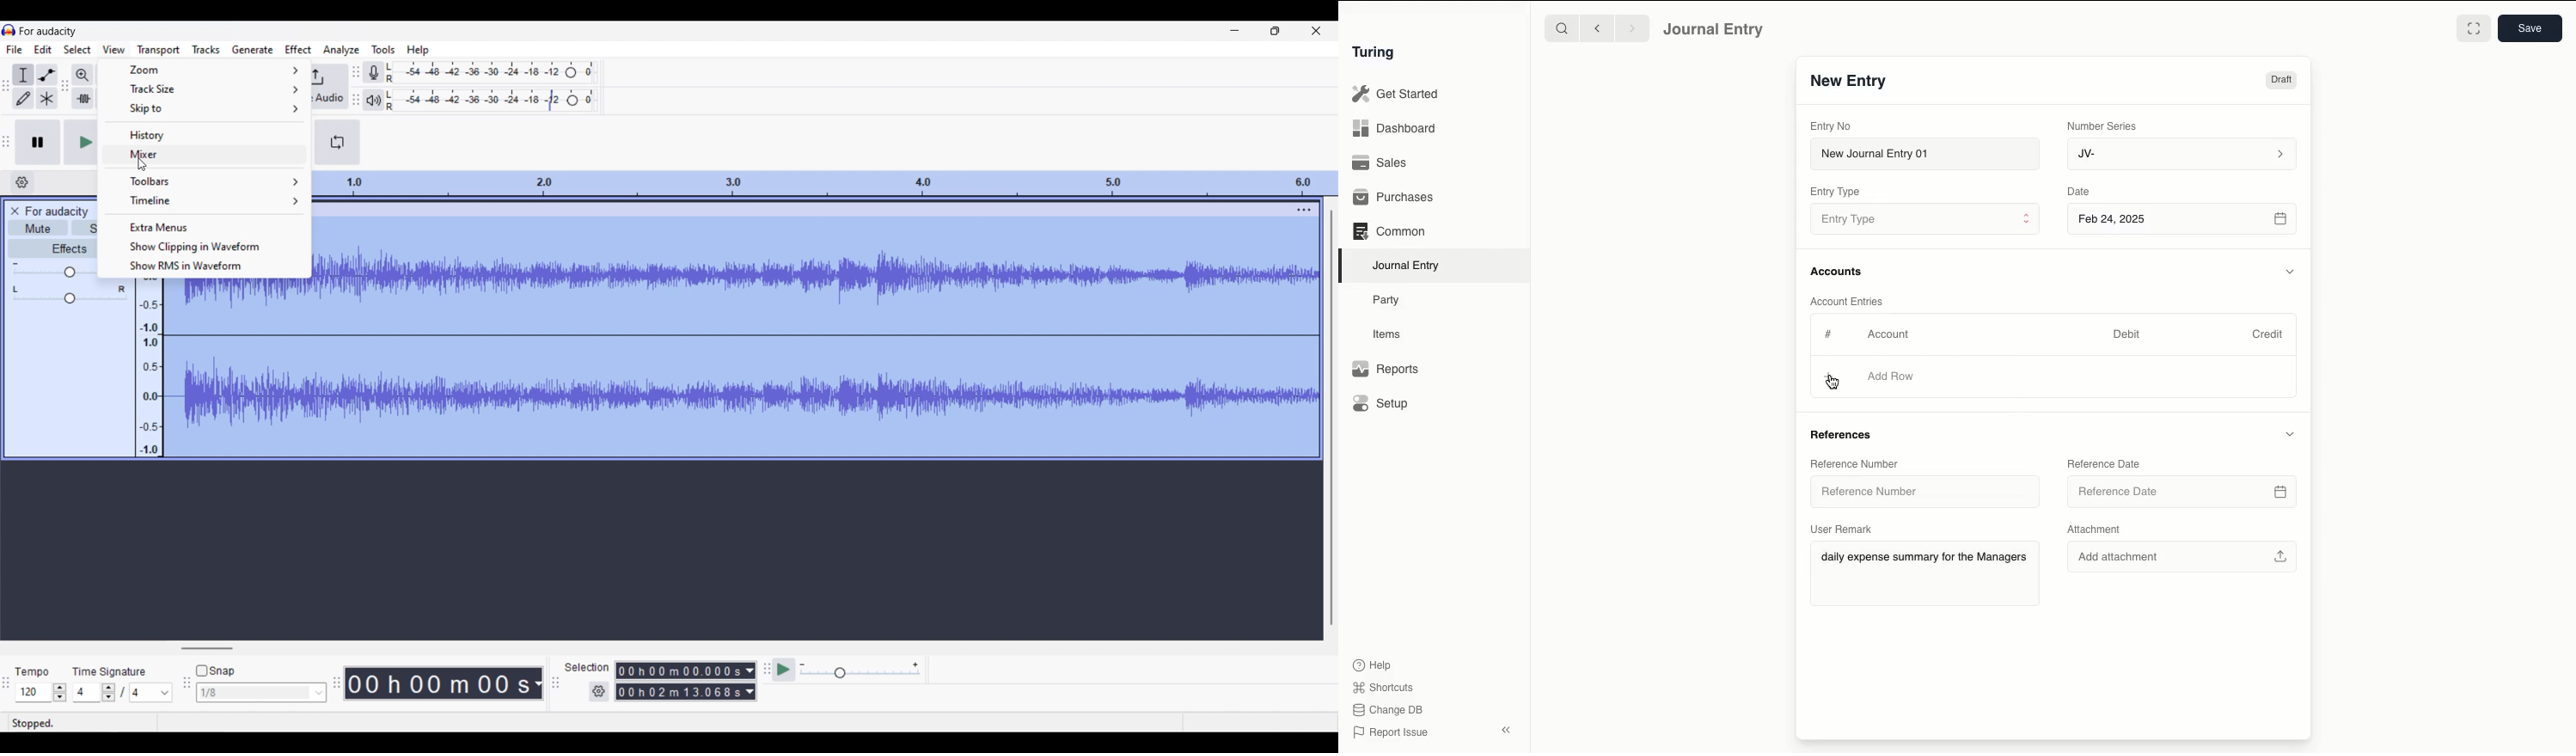 The image size is (2576, 756). What do you see at coordinates (2182, 556) in the screenshot?
I see `Add attachment` at bounding box center [2182, 556].